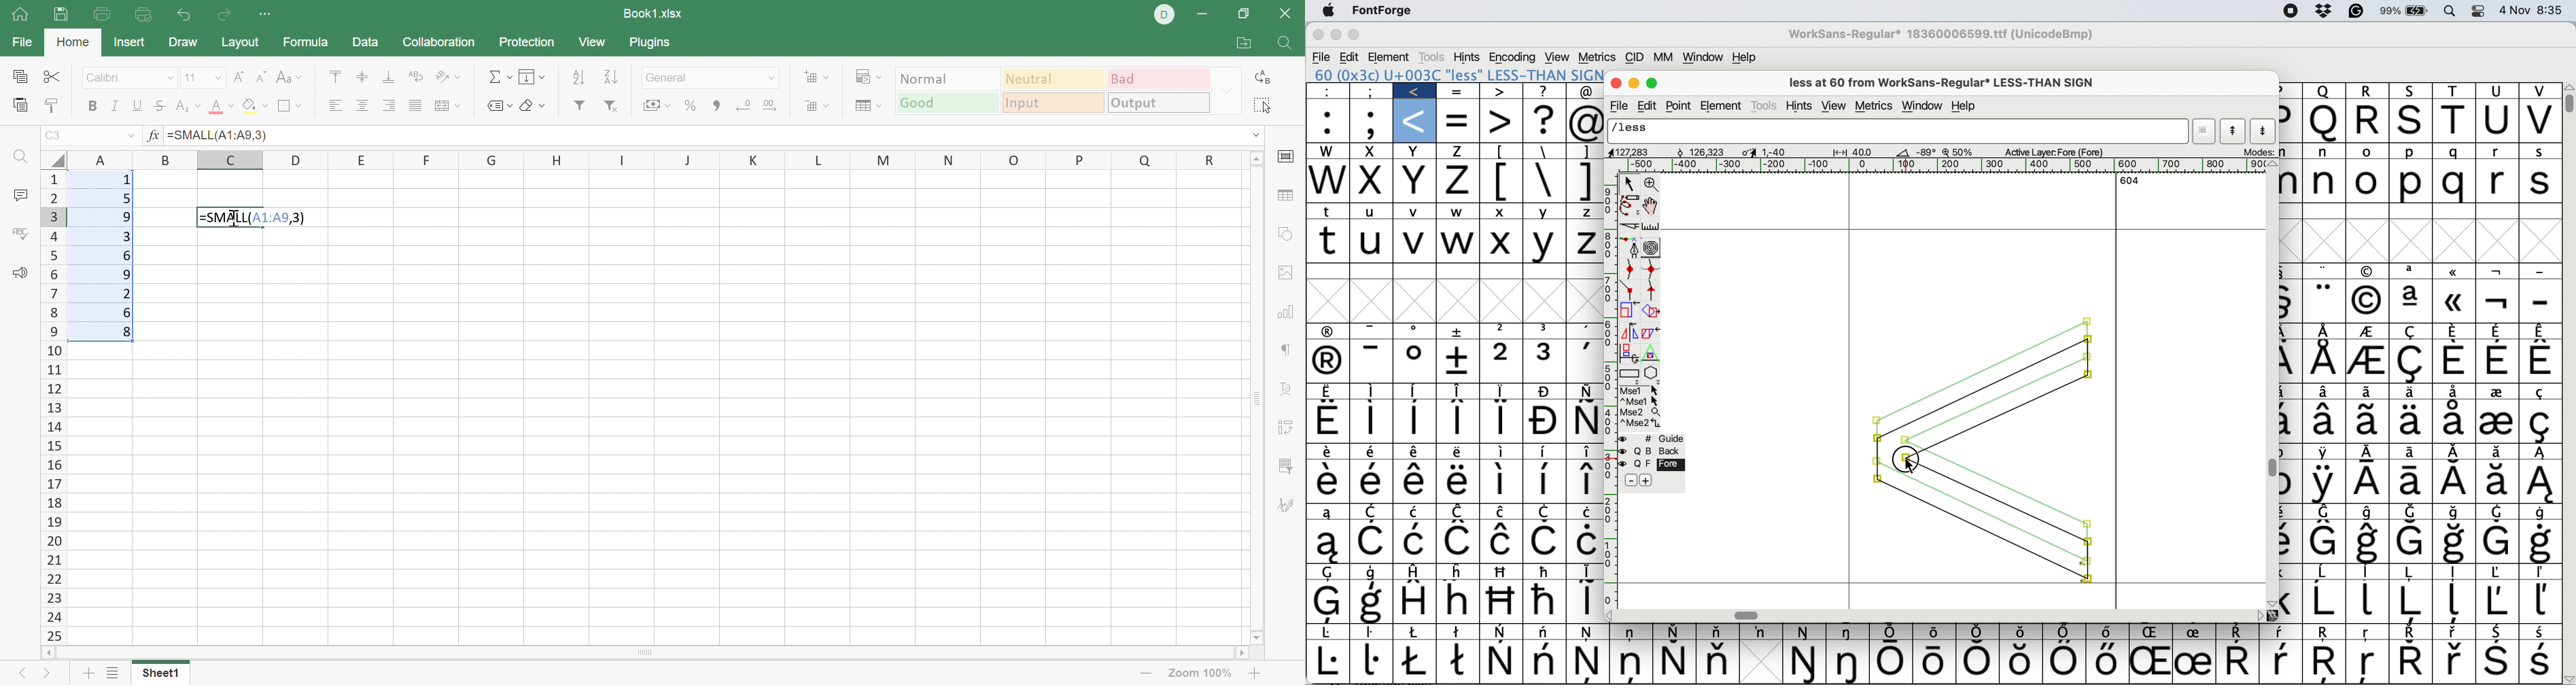 Image resolution: width=2576 pixels, height=700 pixels. I want to click on <, so click(1416, 121).